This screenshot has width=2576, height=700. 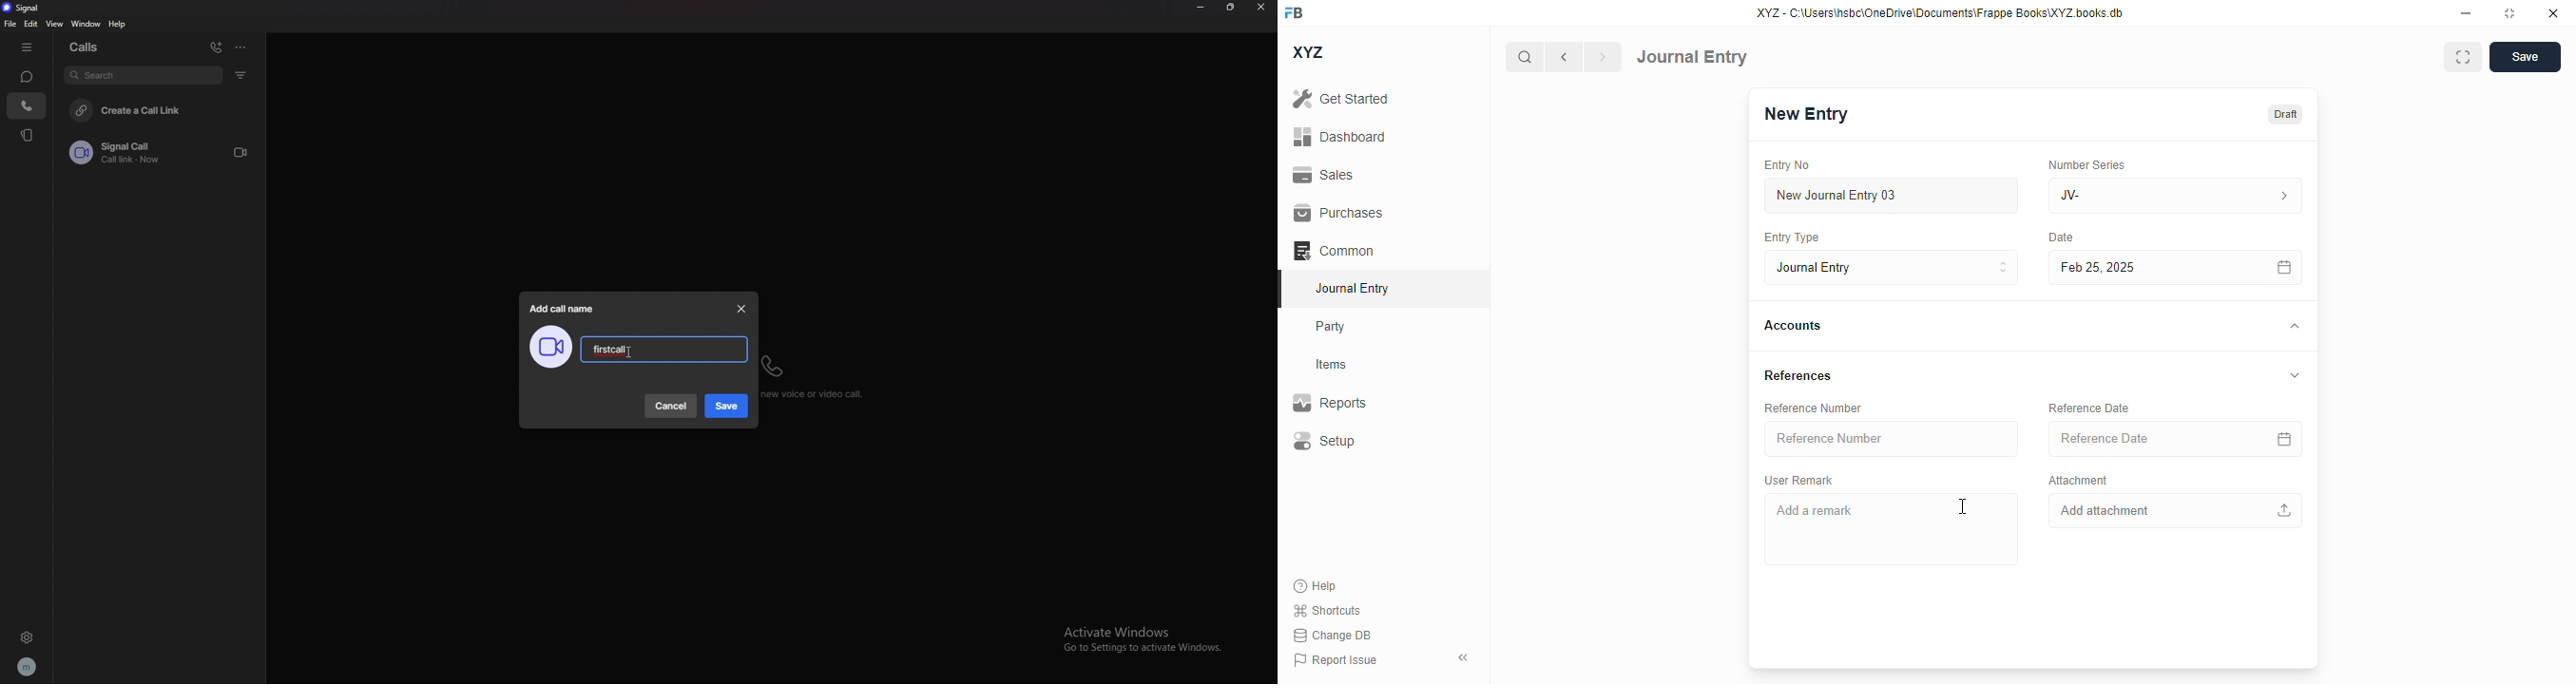 I want to click on entry no, so click(x=1787, y=165).